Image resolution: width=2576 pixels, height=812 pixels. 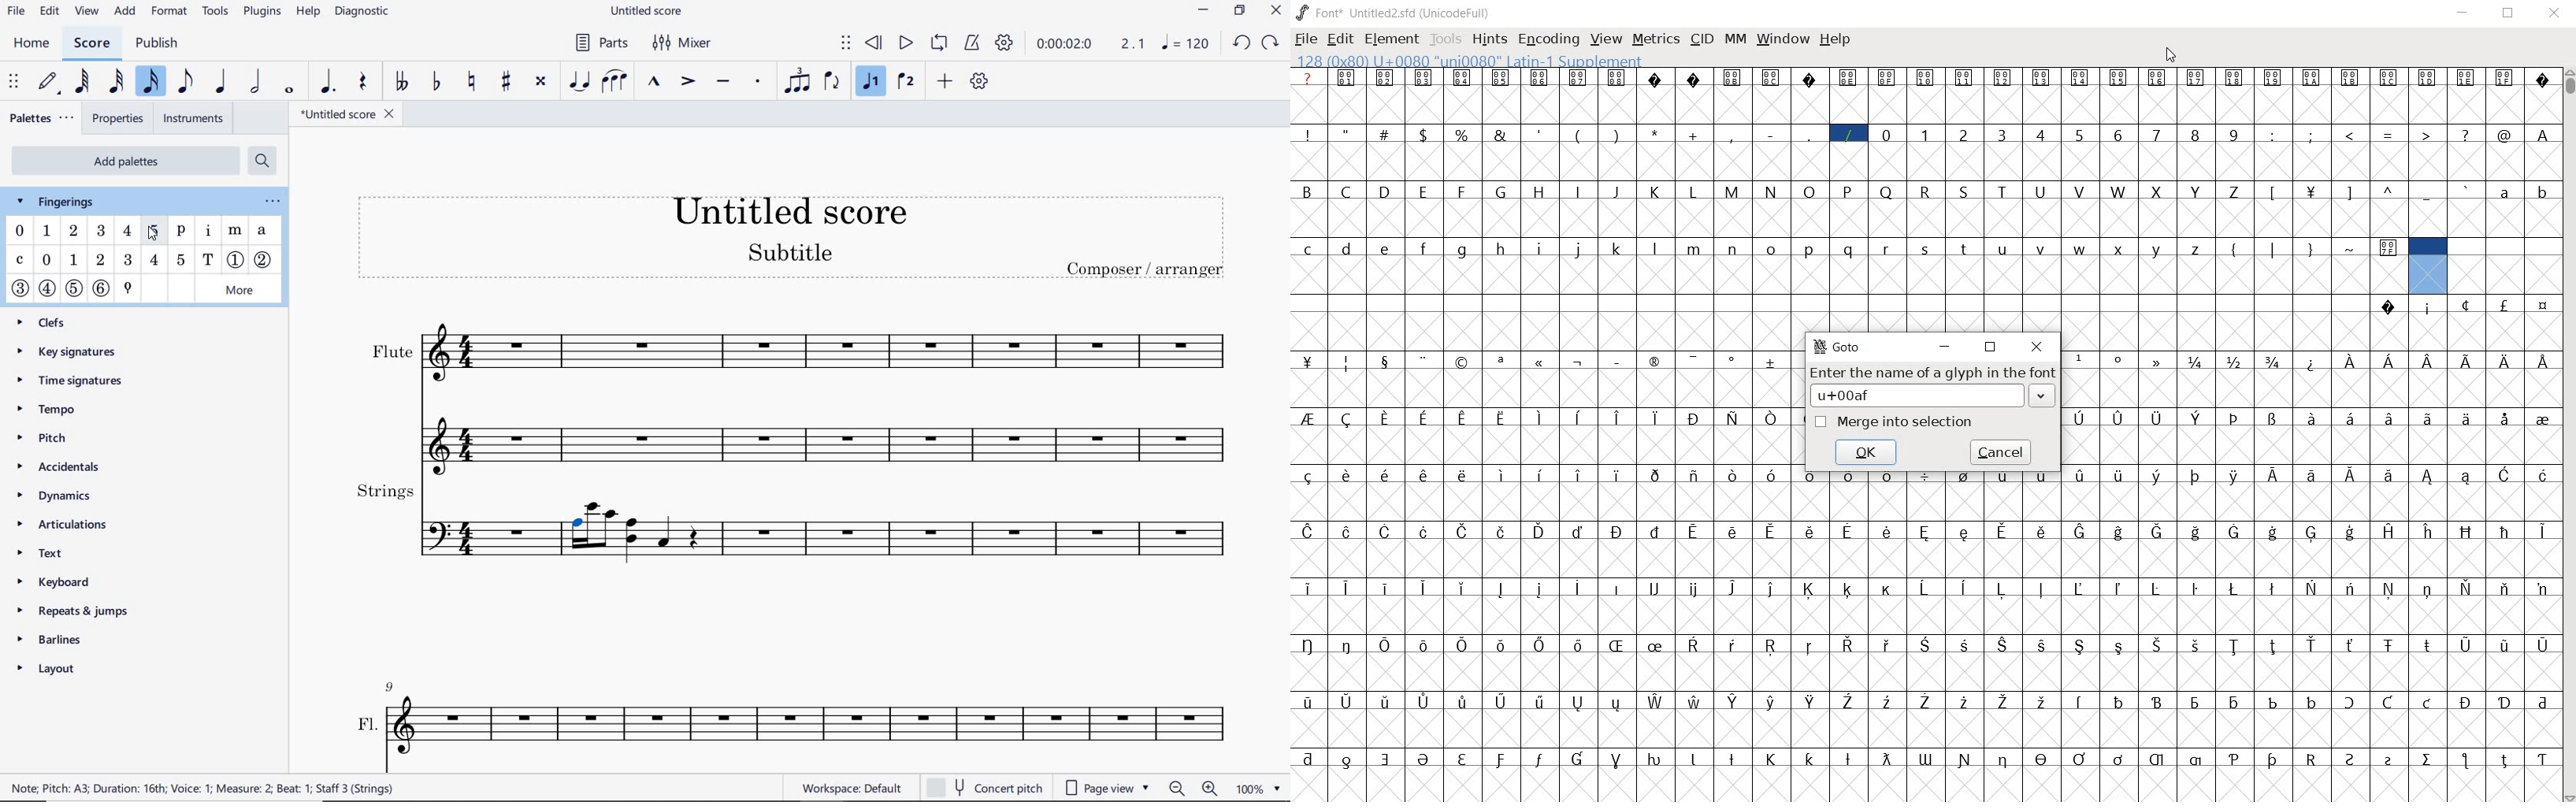 I want to click on REDO, so click(x=1270, y=44).